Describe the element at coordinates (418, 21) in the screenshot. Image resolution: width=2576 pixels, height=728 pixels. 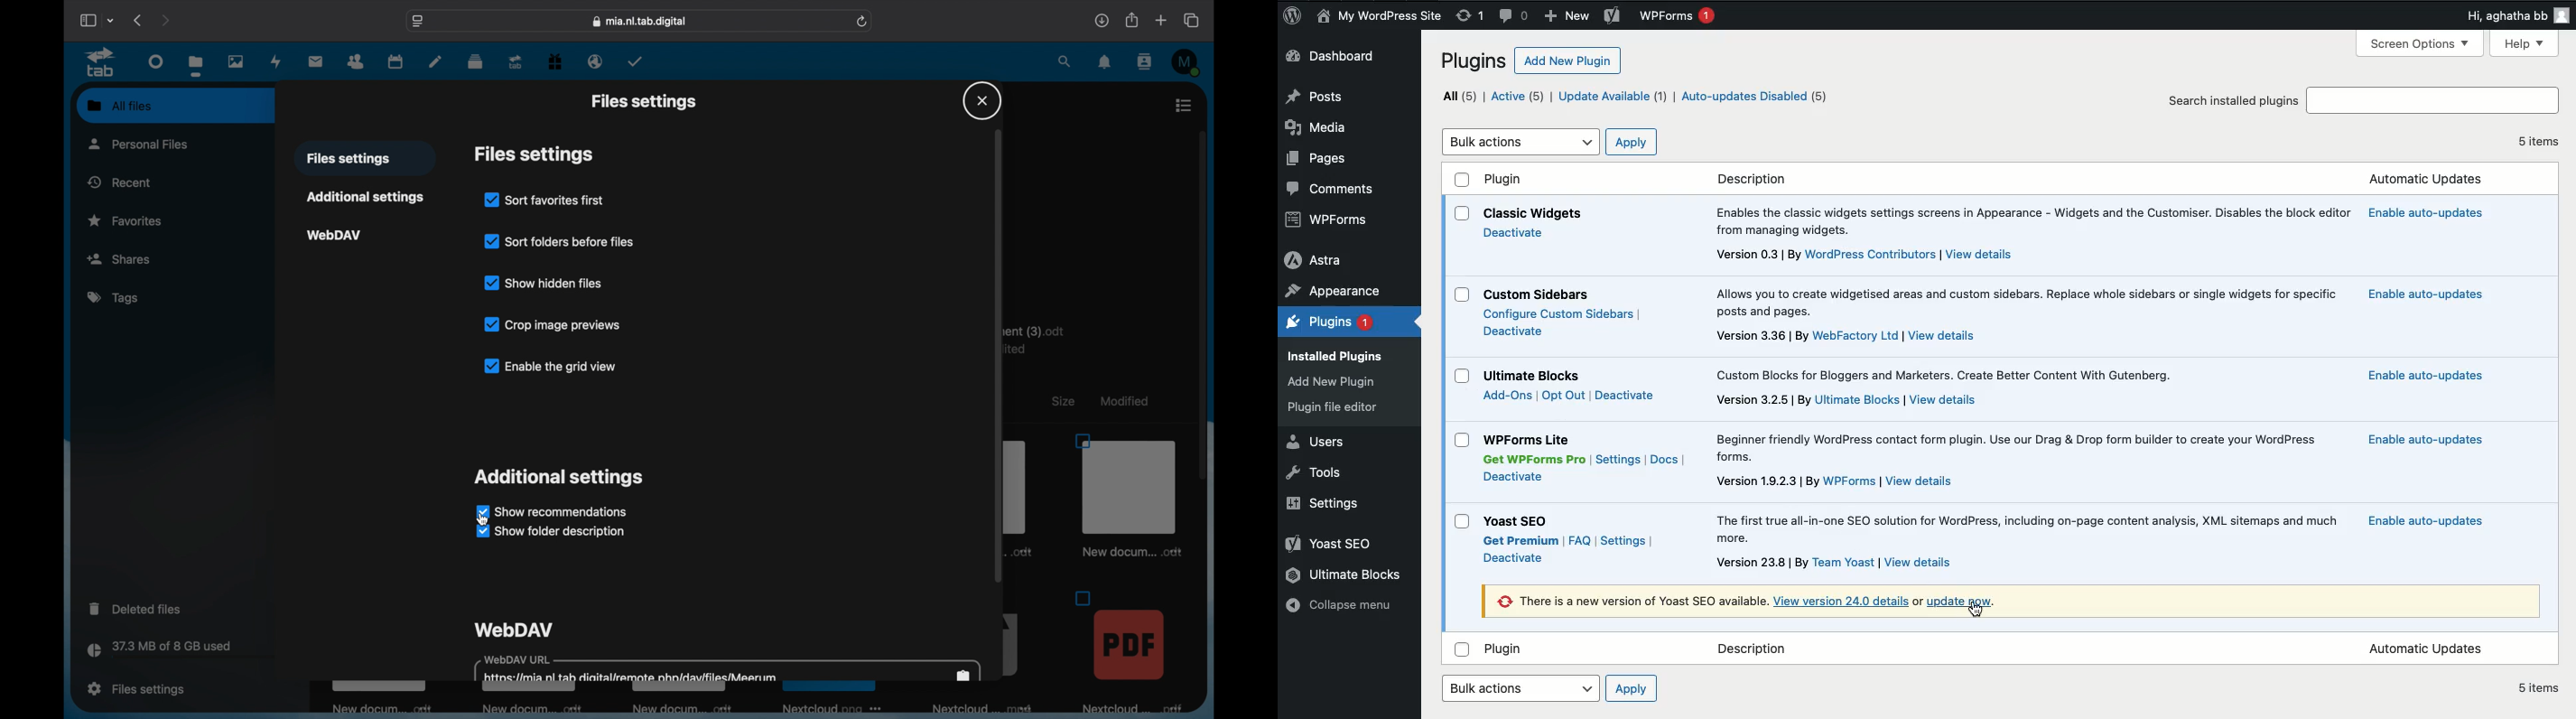
I see `website settings` at that location.